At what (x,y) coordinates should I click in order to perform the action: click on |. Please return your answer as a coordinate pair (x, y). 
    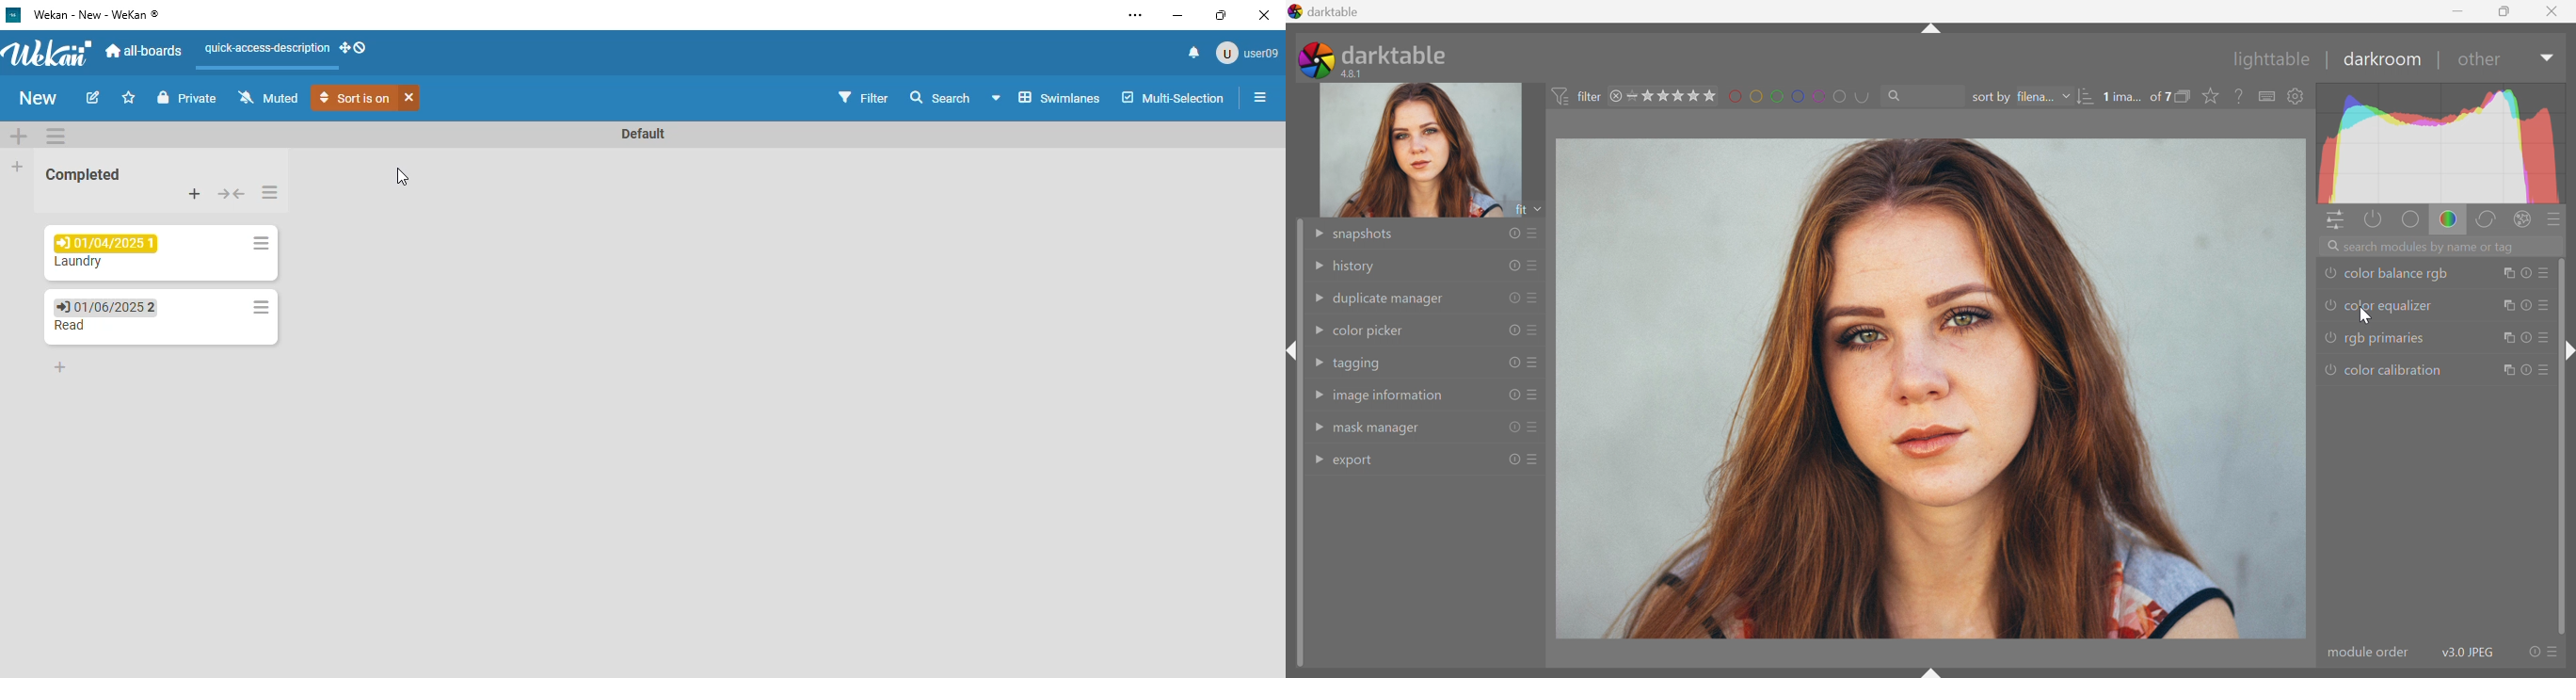
    Looking at the image, I should click on (2328, 59).